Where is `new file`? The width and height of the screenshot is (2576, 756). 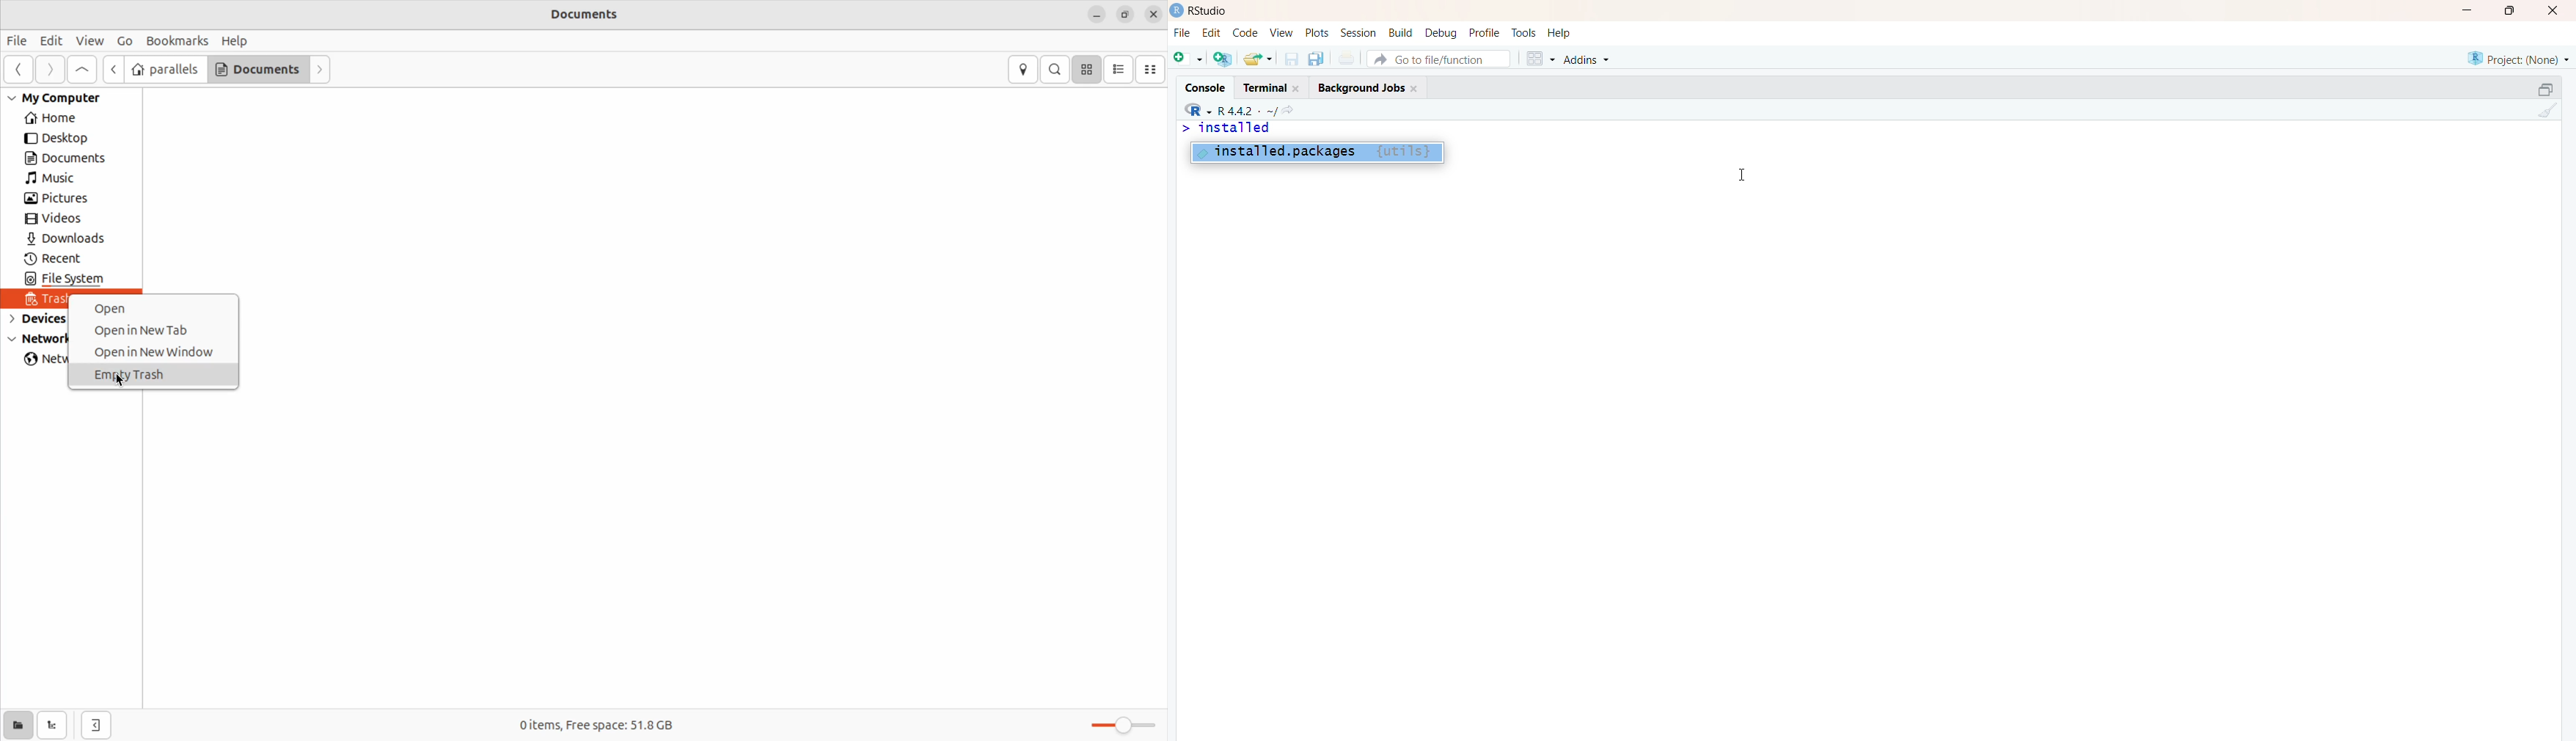 new file is located at coordinates (1188, 60).